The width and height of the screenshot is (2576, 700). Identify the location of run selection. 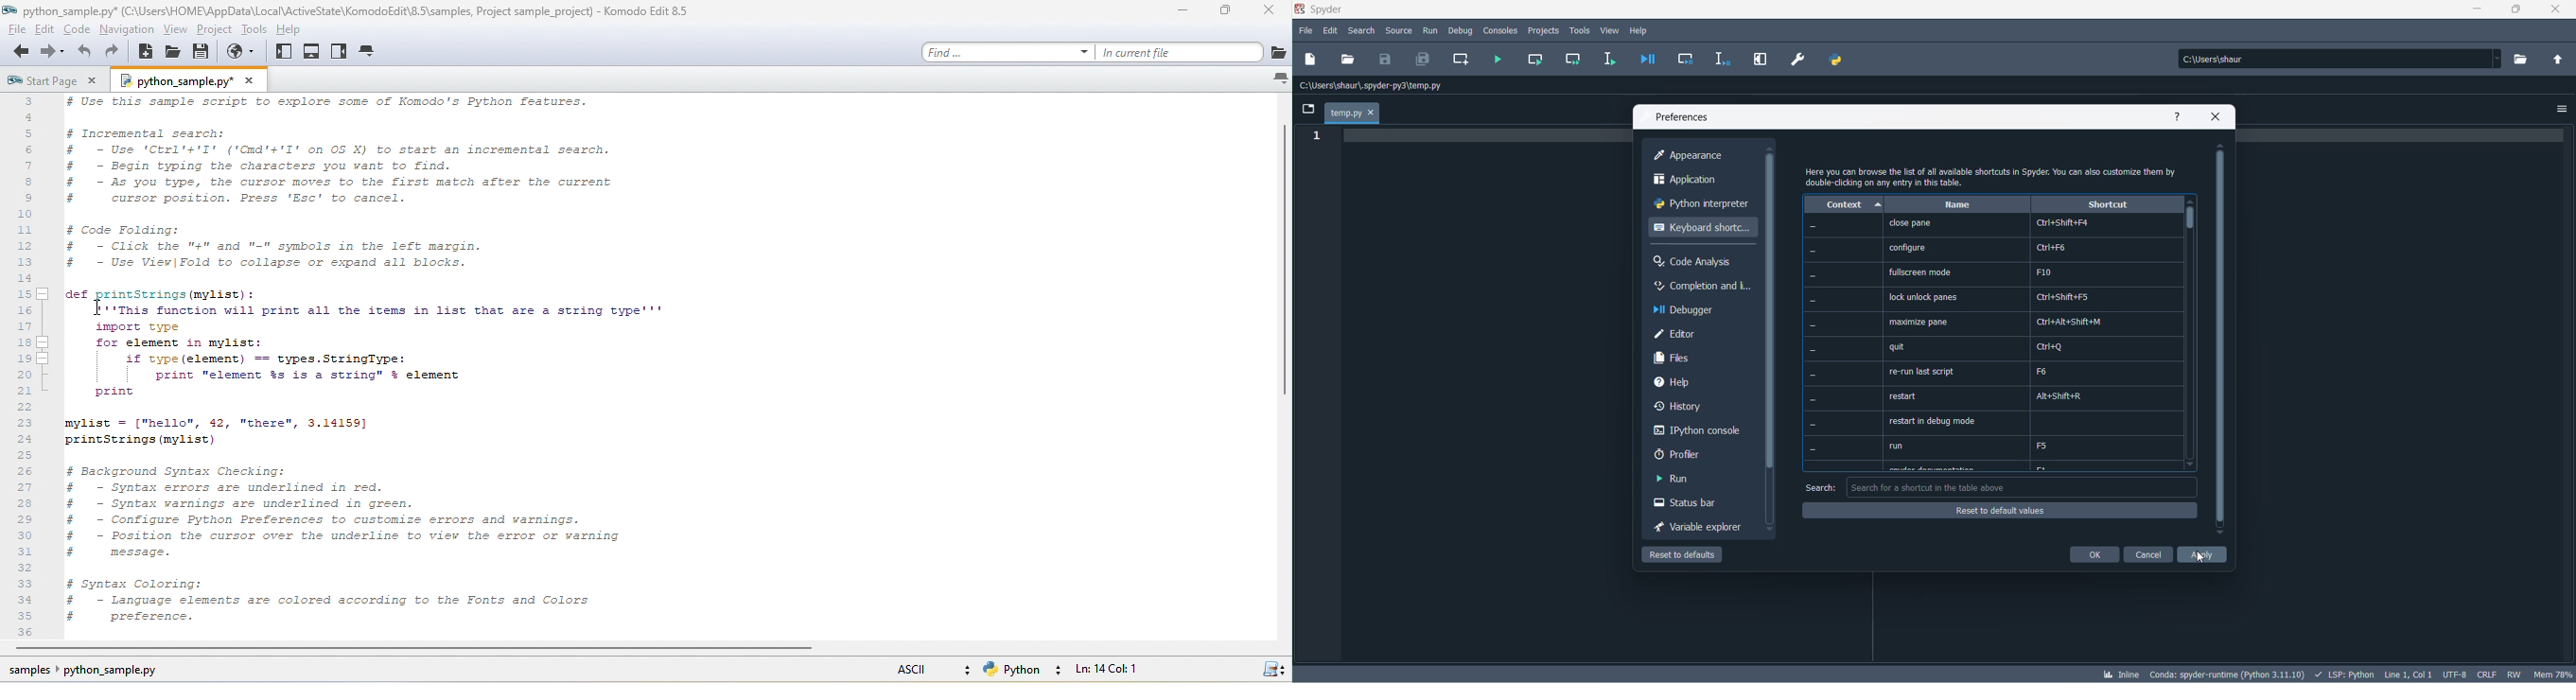
(1608, 60).